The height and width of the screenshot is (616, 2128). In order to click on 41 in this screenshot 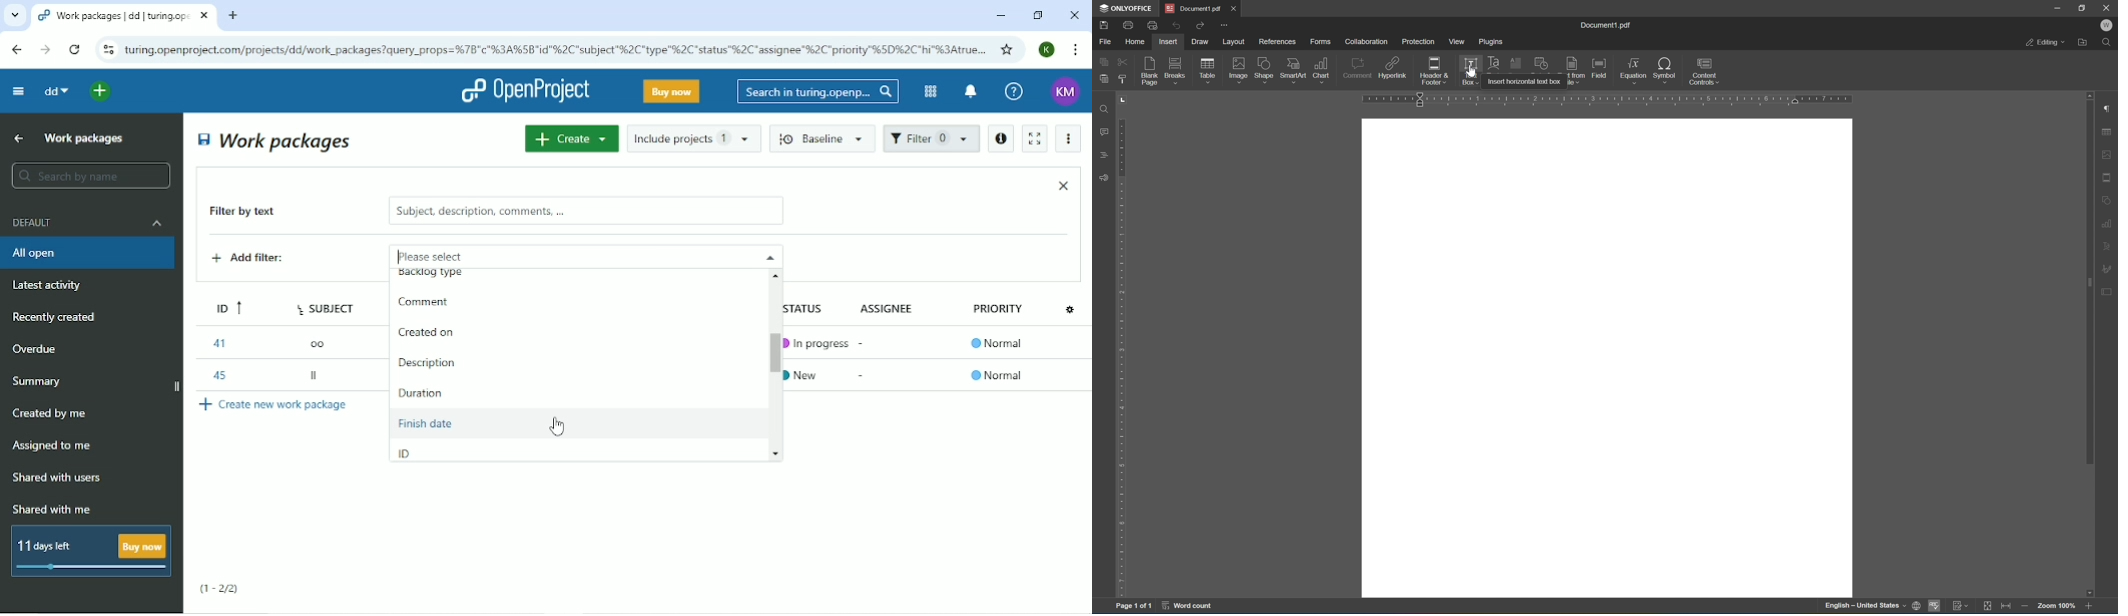, I will do `click(218, 343)`.